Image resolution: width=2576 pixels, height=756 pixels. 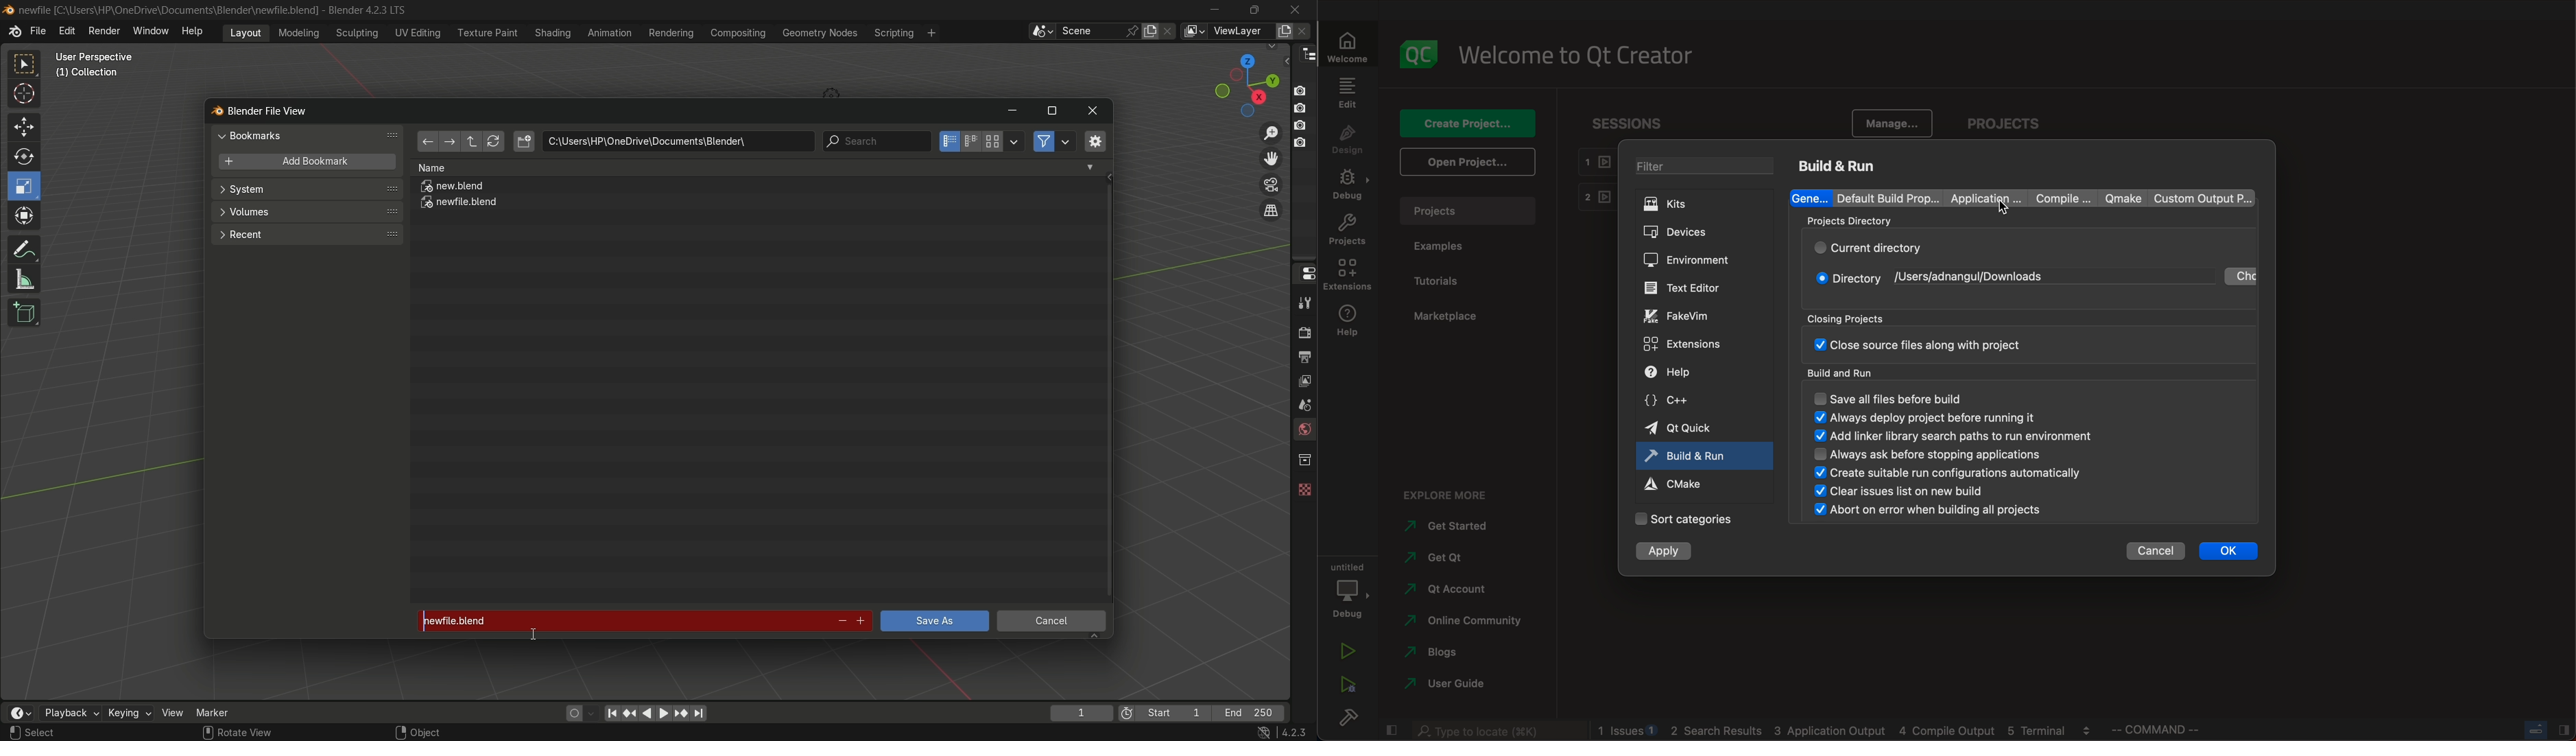 I want to click on edit , so click(x=1349, y=91).